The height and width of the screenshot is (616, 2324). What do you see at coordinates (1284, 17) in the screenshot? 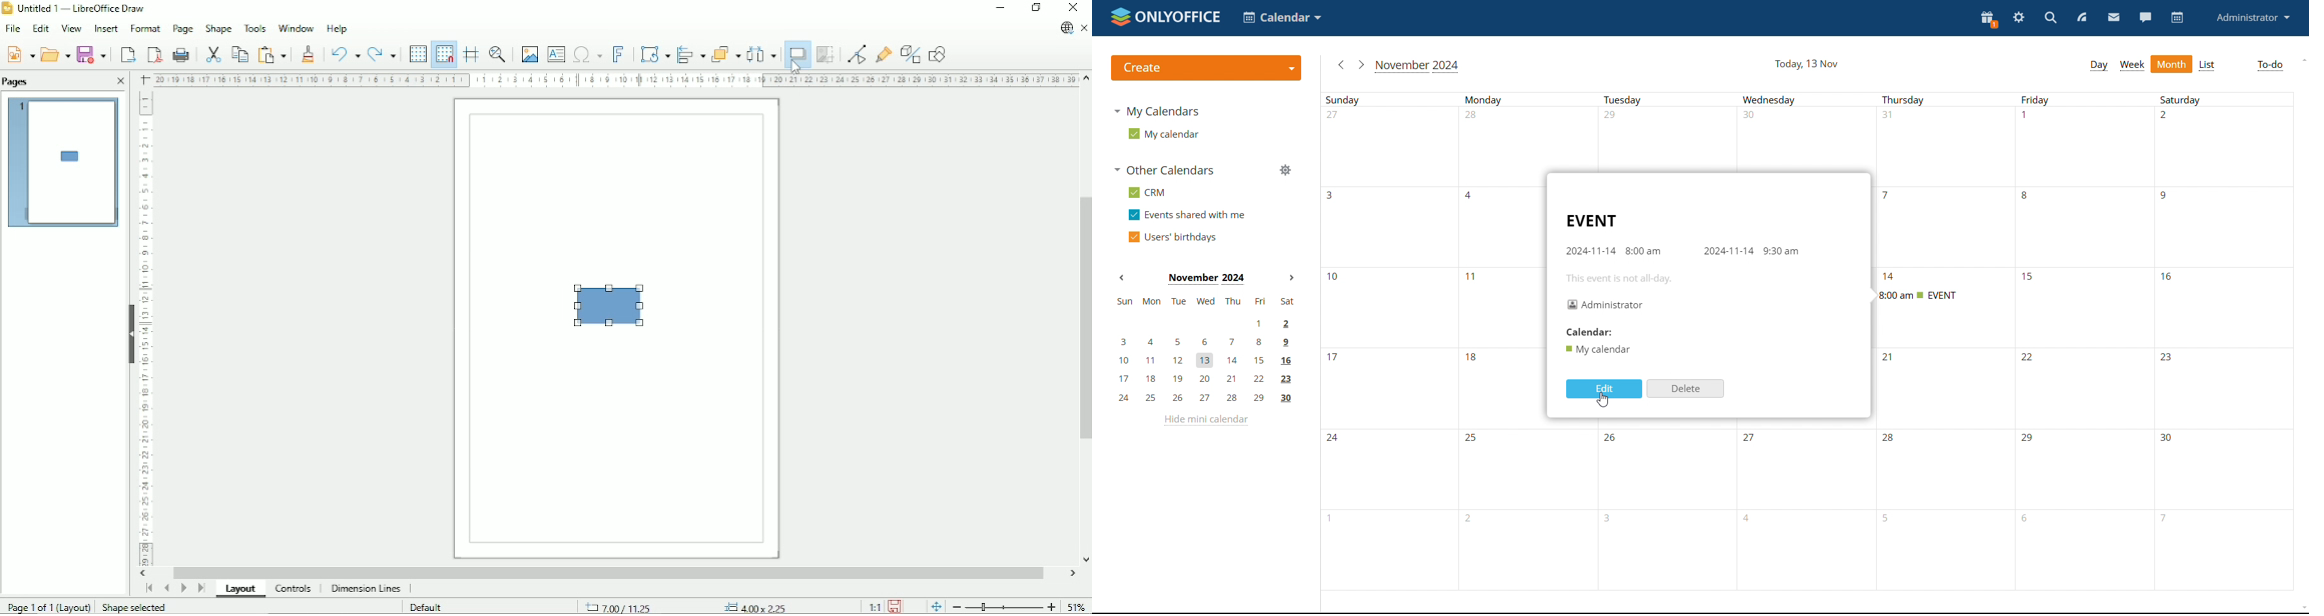
I see `select application` at bounding box center [1284, 17].